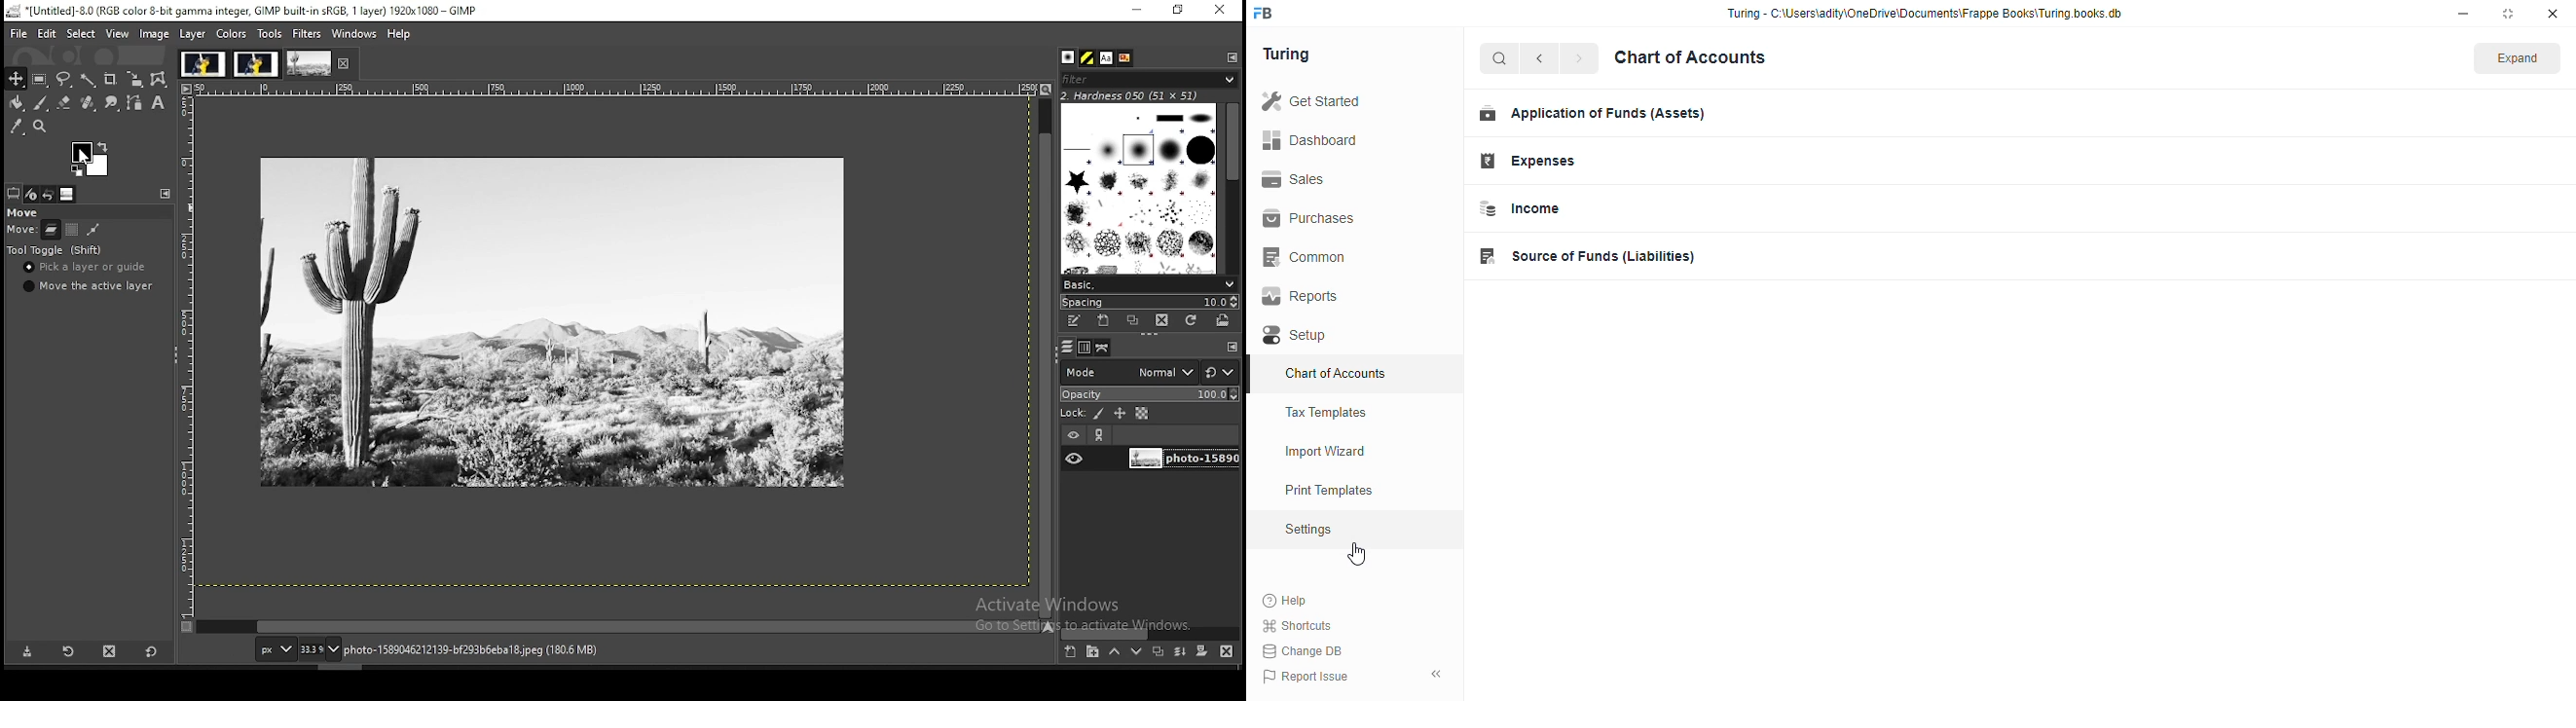 This screenshot has width=2576, height=728. What do you see at coordinates (1500, 57) in the screenshot?
I see `search ` at bounding box center [1500, 57].